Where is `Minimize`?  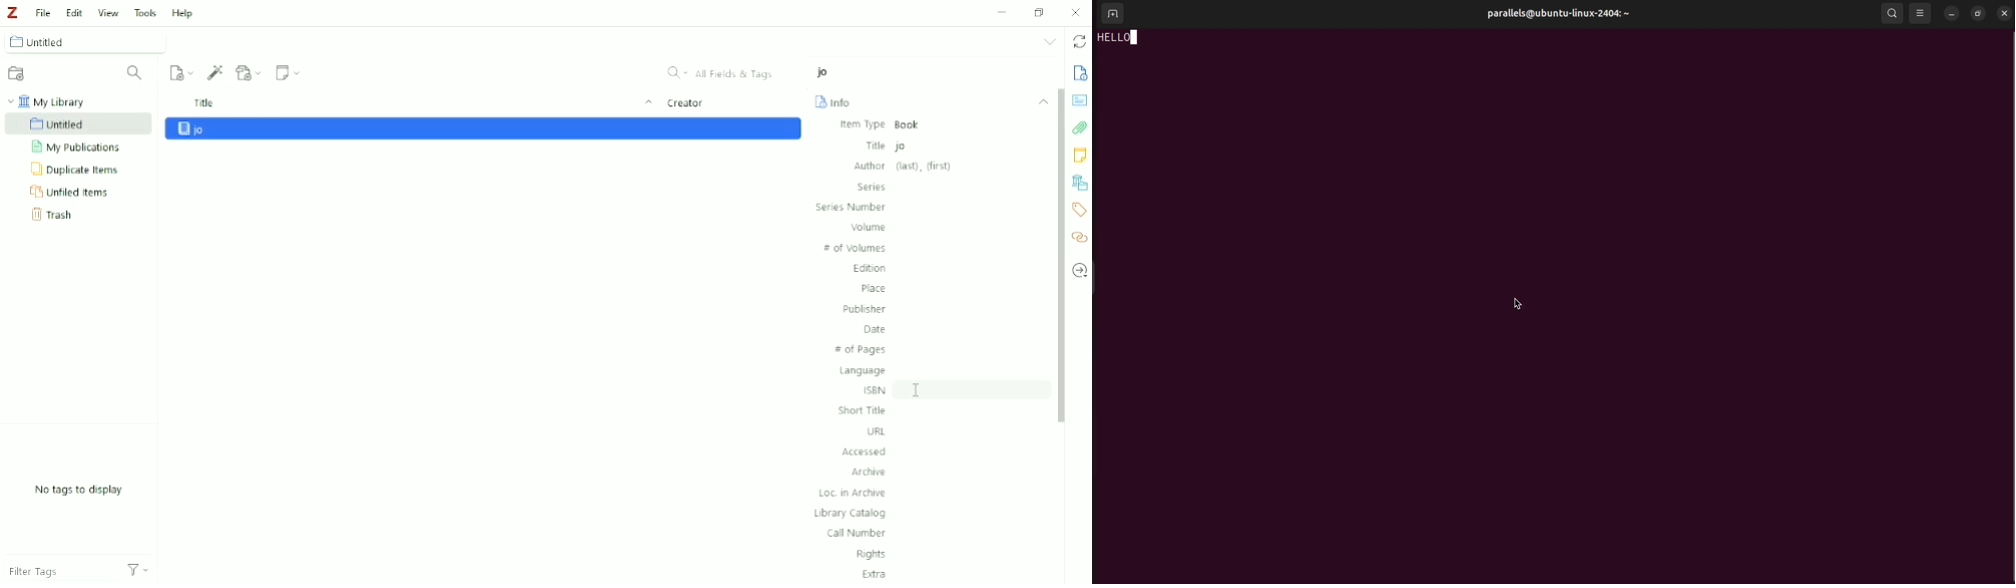 Minimize is located at coordinates (1001, 12).